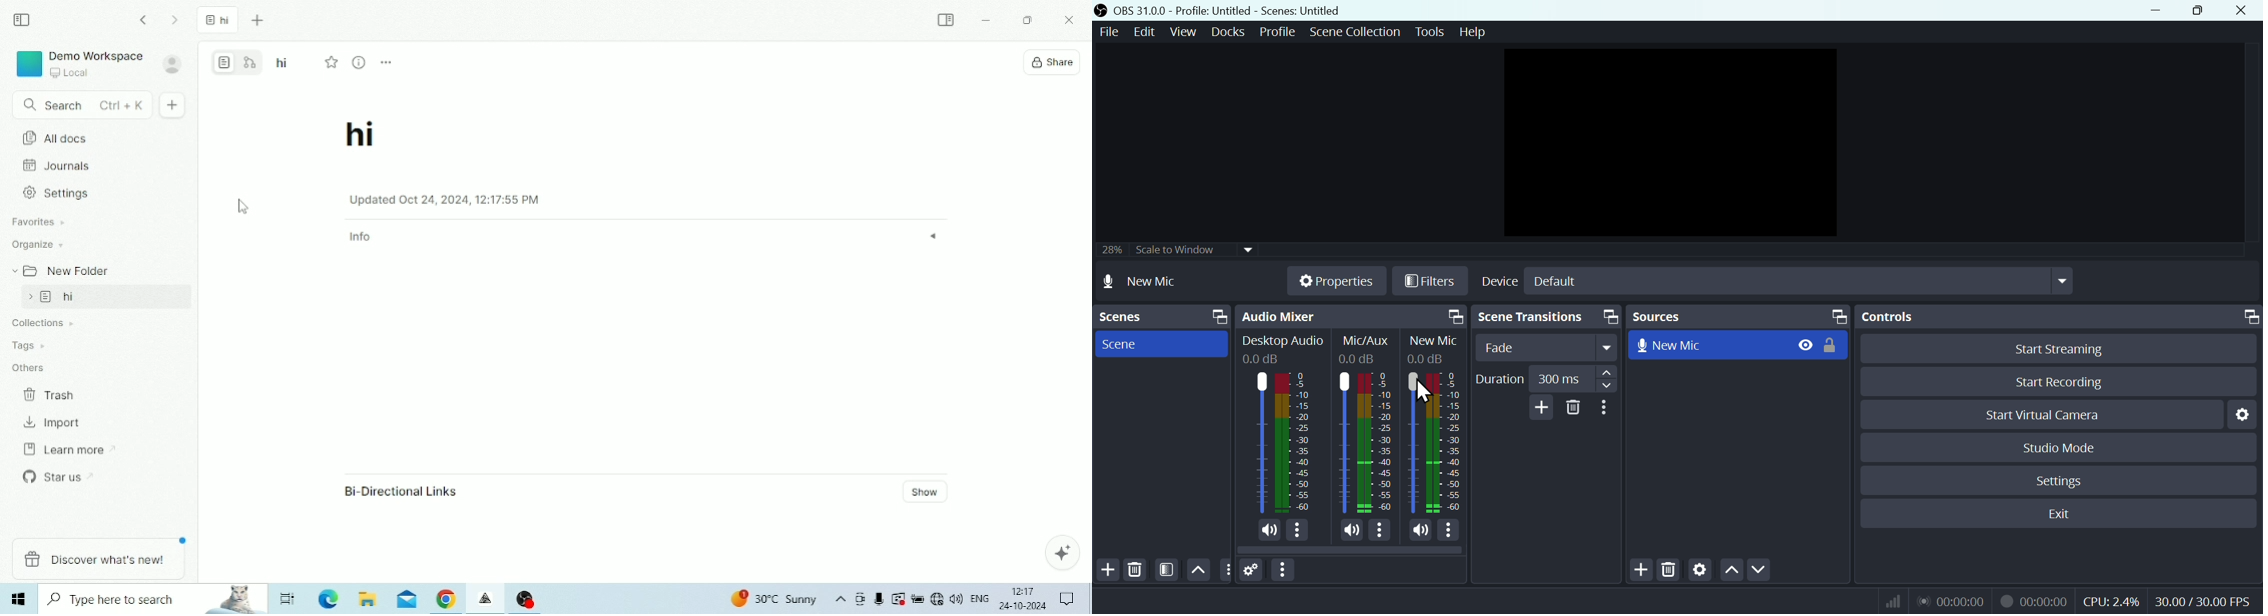 Image resolution: width=2268 pixels, height=616 pixels. What do you see at coordinates (2069, 348) in the screenshot?
I see `` at bounding box center [2069, 348].